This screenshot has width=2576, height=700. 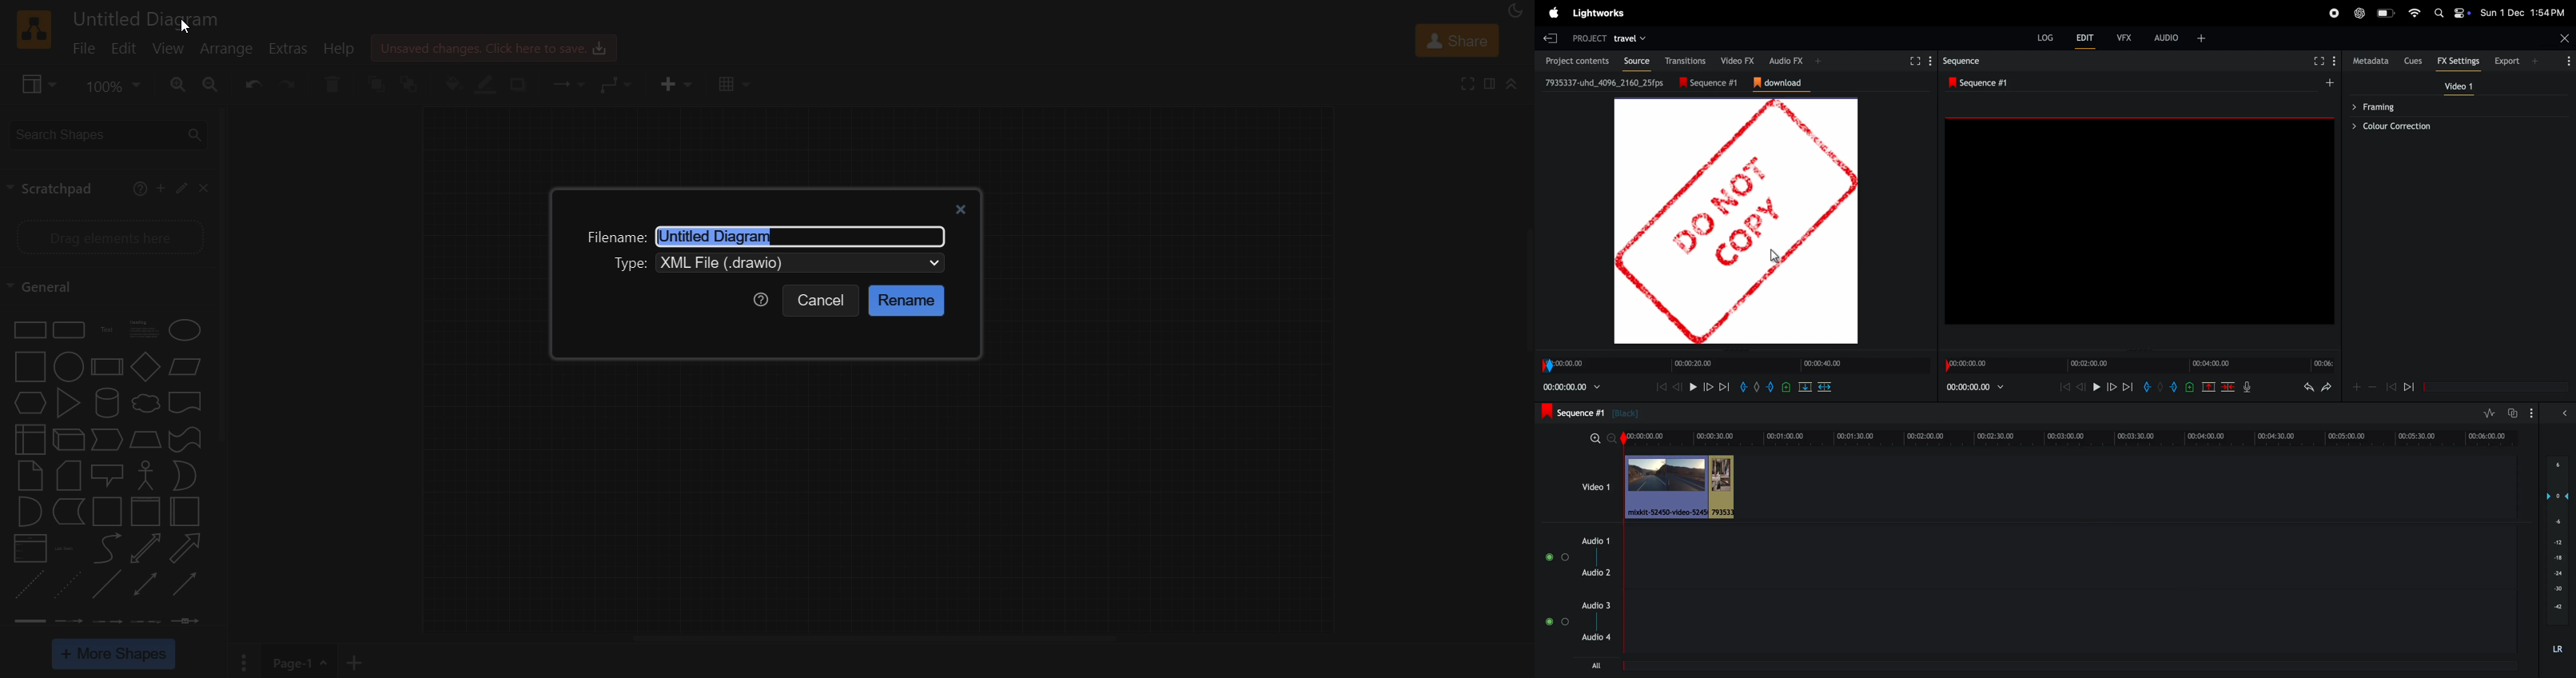 I want to click on drag elements here, so click(x=109, y=235).